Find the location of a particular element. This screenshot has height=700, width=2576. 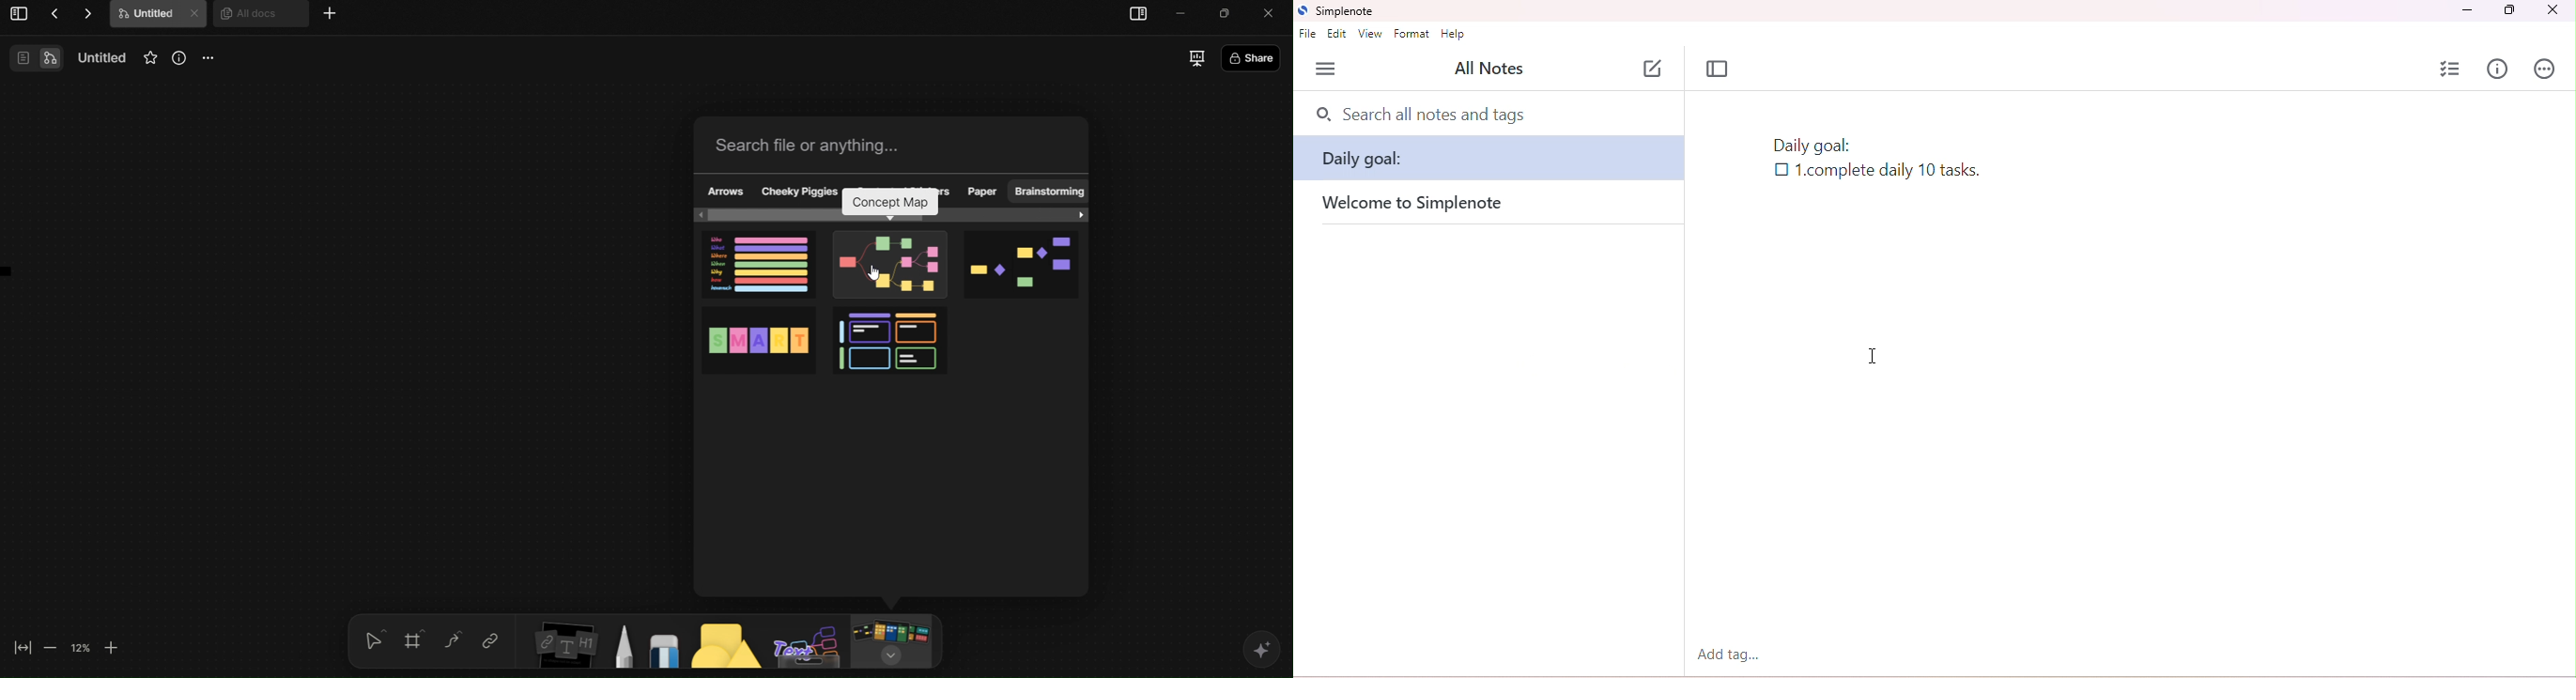

selection tool is located at coordinates (374, 640).